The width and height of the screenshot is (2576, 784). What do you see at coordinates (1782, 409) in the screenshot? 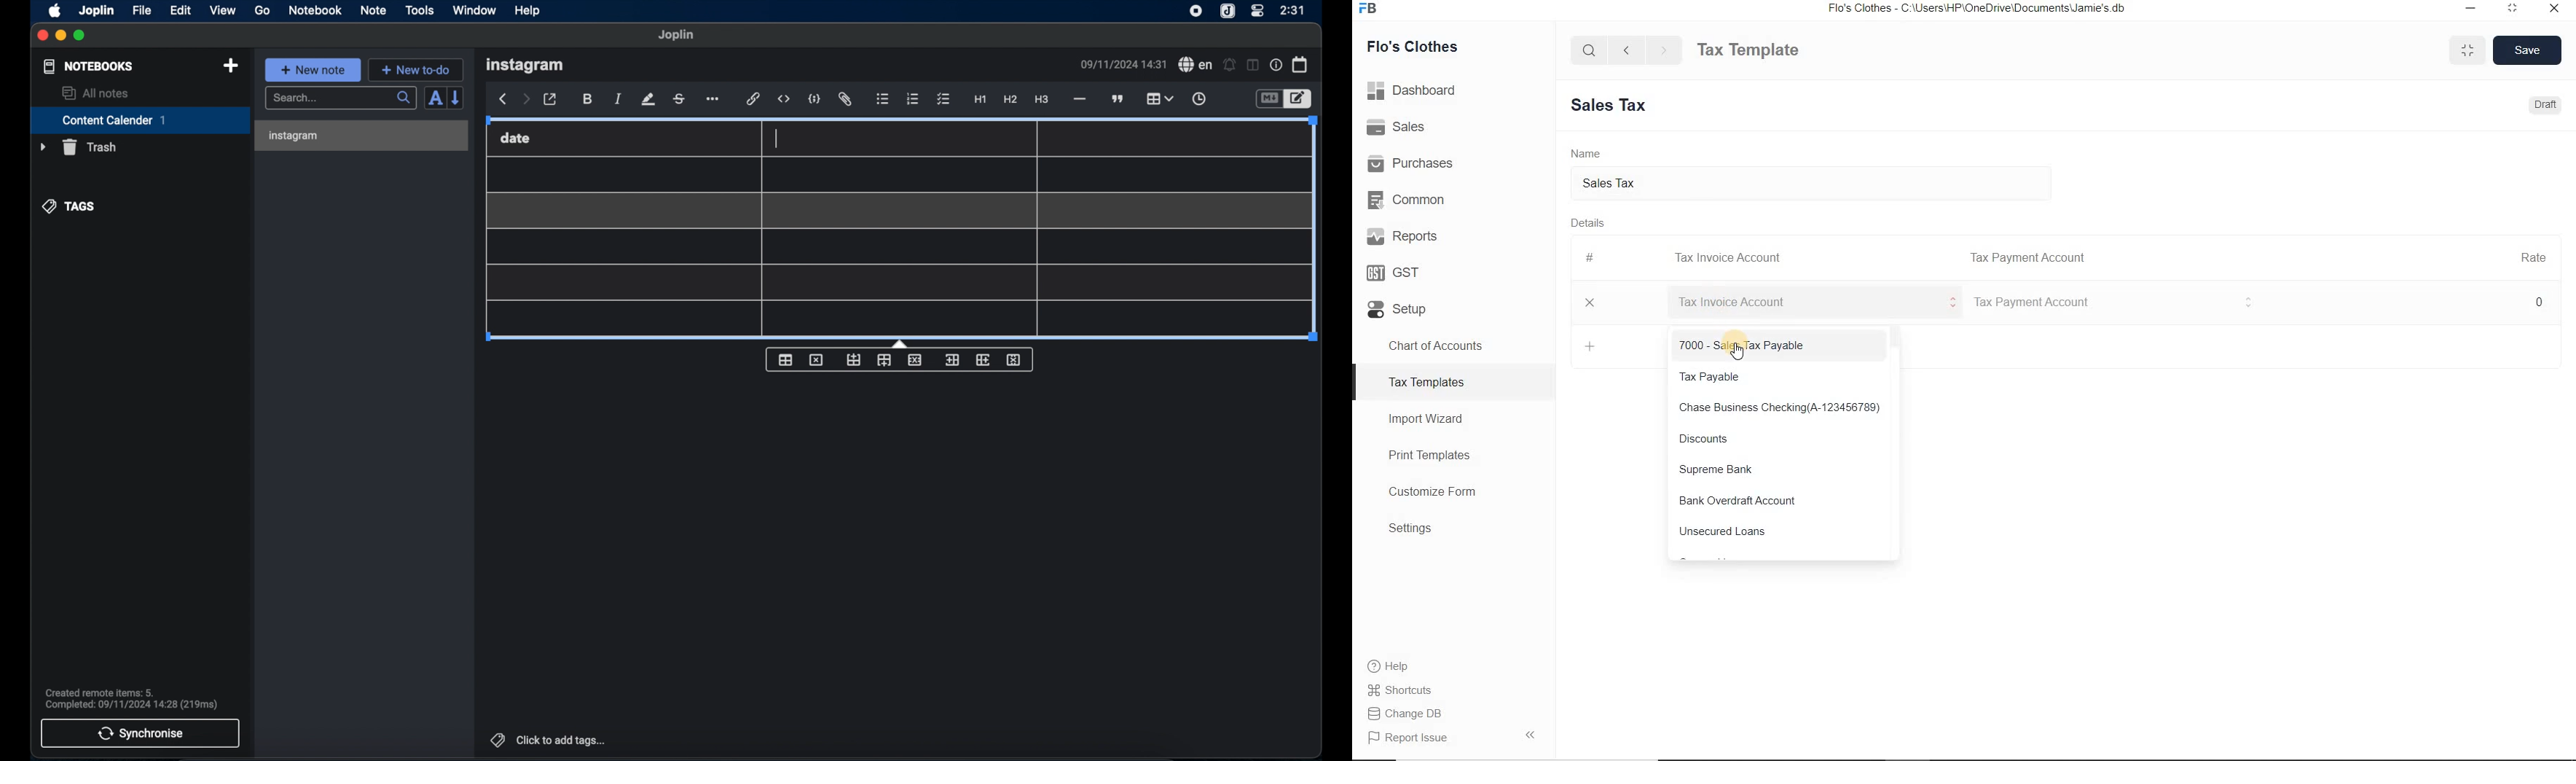
I see `Chase Business Checking(A-123456789)` at bounding box center [1782, 409].